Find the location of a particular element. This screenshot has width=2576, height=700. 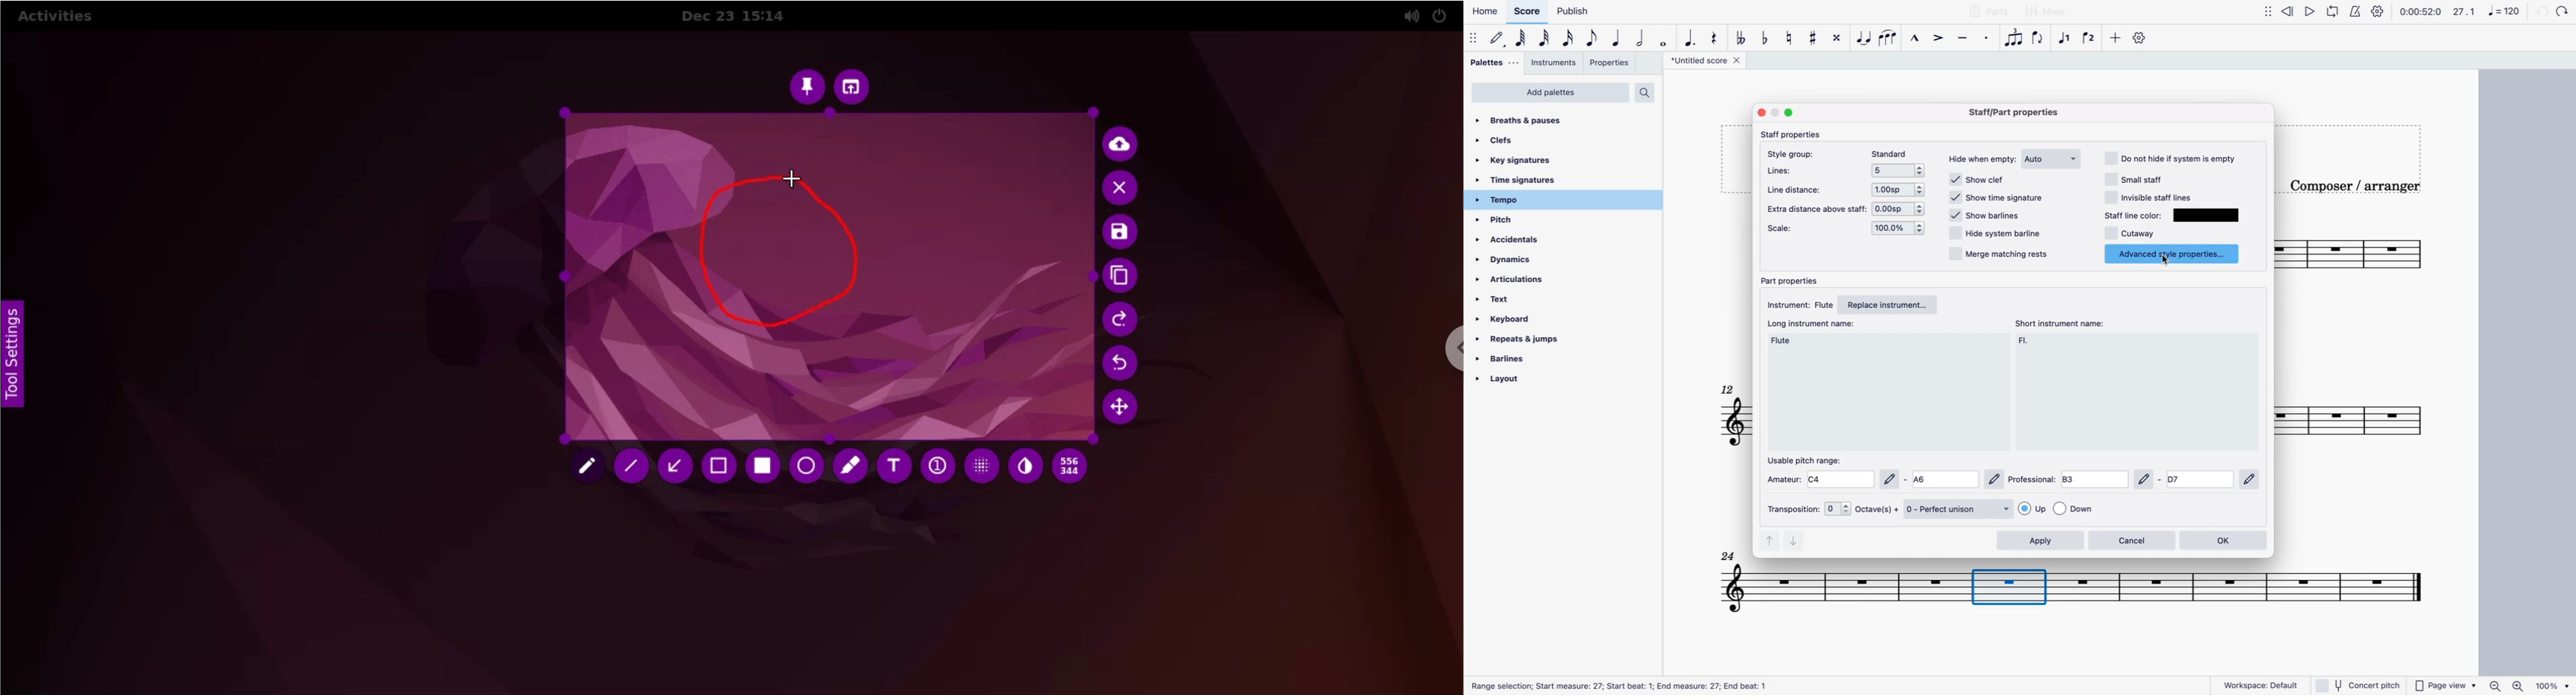

marcato is located at coordinates (1915, 39).